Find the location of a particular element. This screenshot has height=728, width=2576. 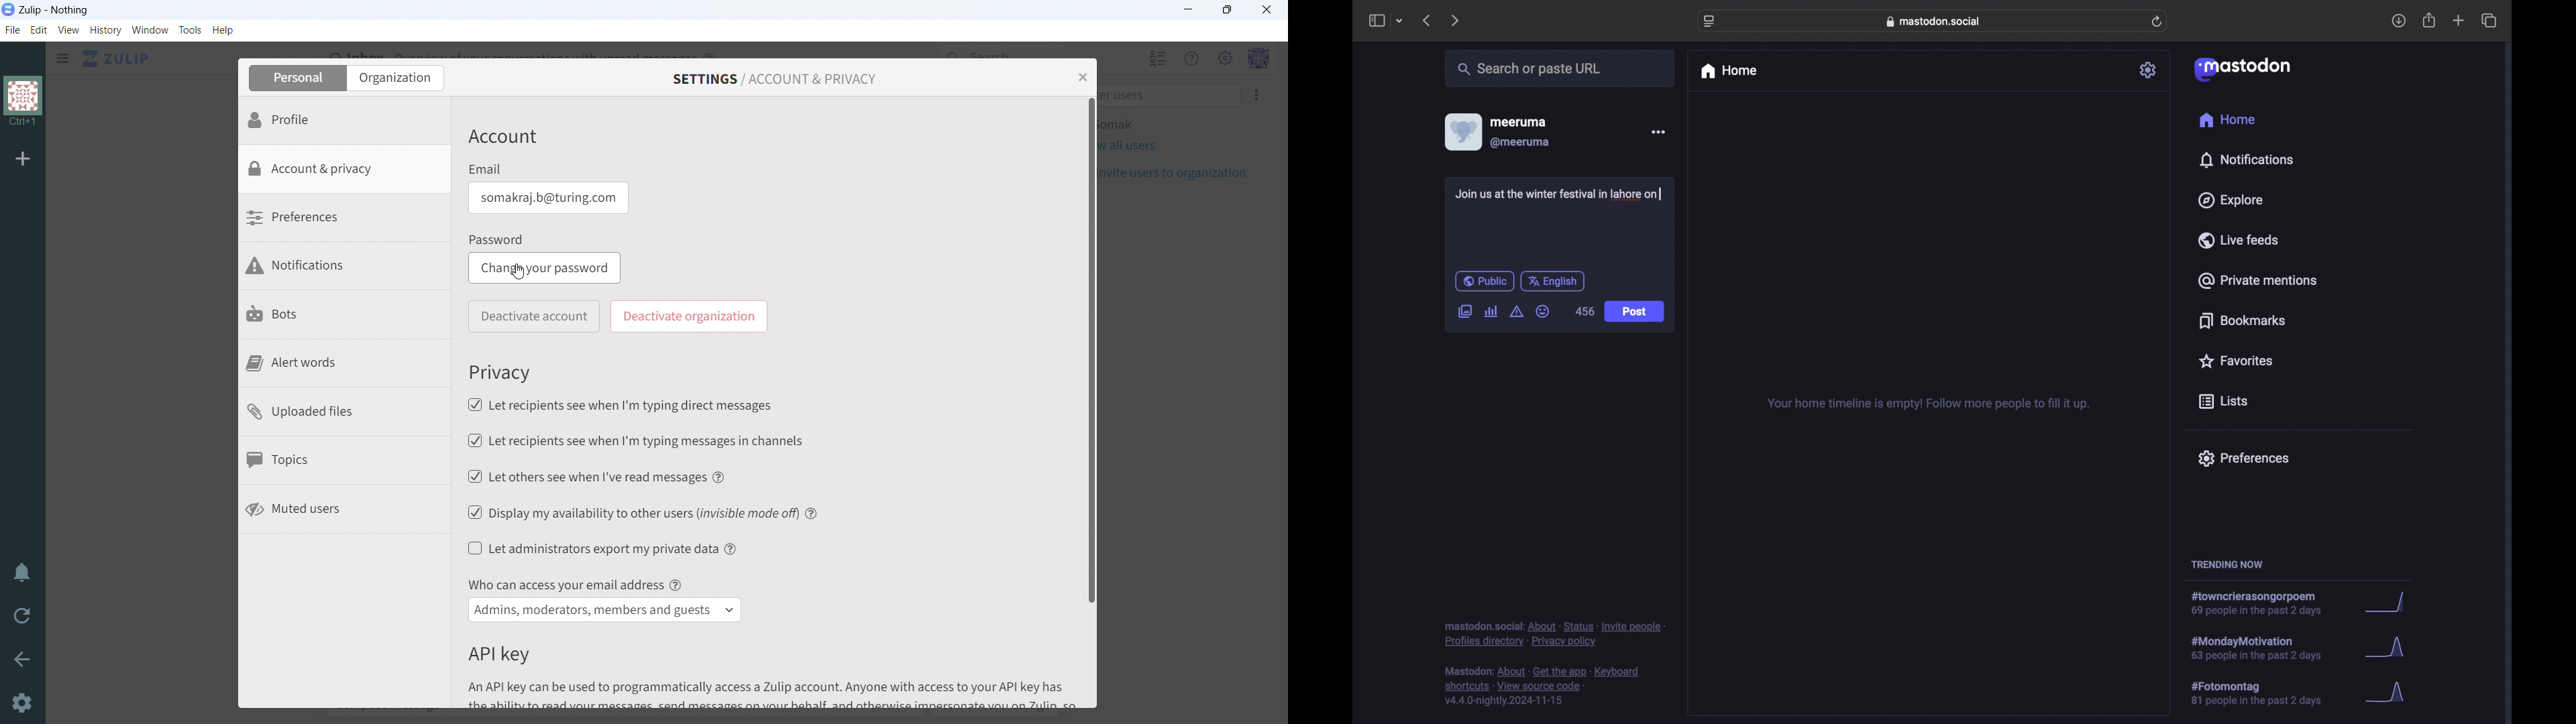

hashtag trend is located at coordinates (2265, 694).